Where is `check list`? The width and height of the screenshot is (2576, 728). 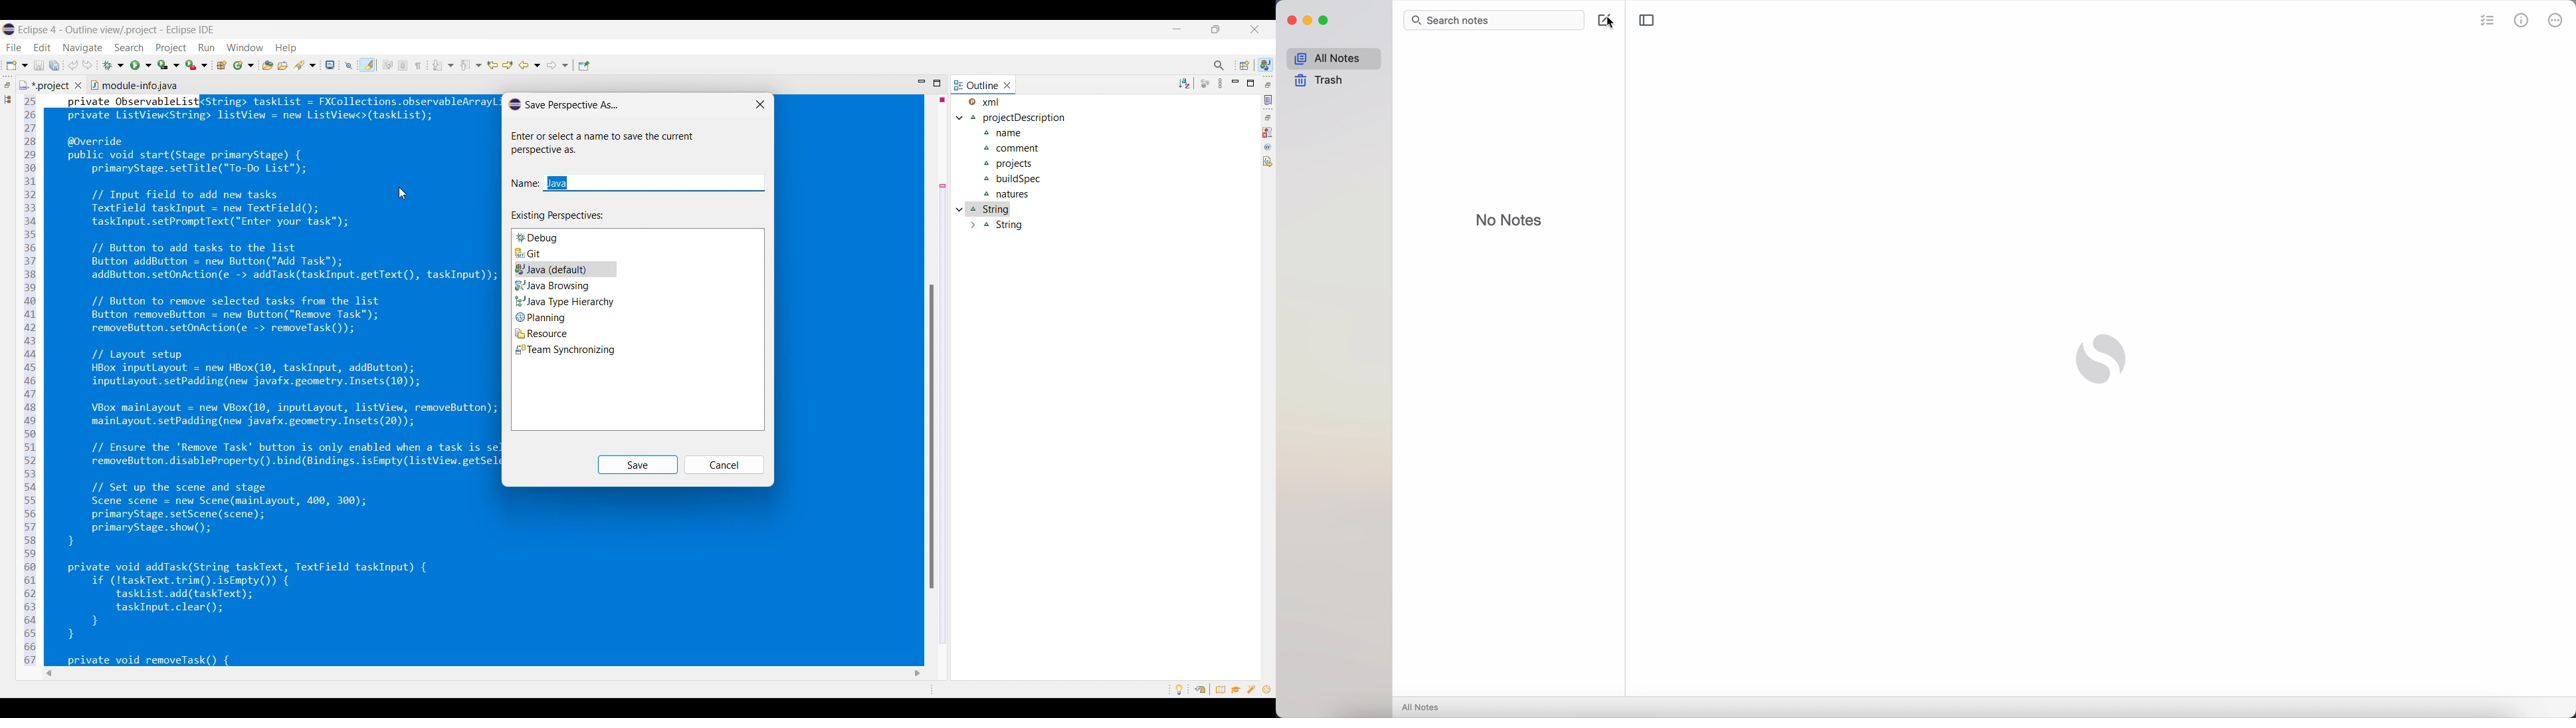
check list is located at coordinates (2485, 19).